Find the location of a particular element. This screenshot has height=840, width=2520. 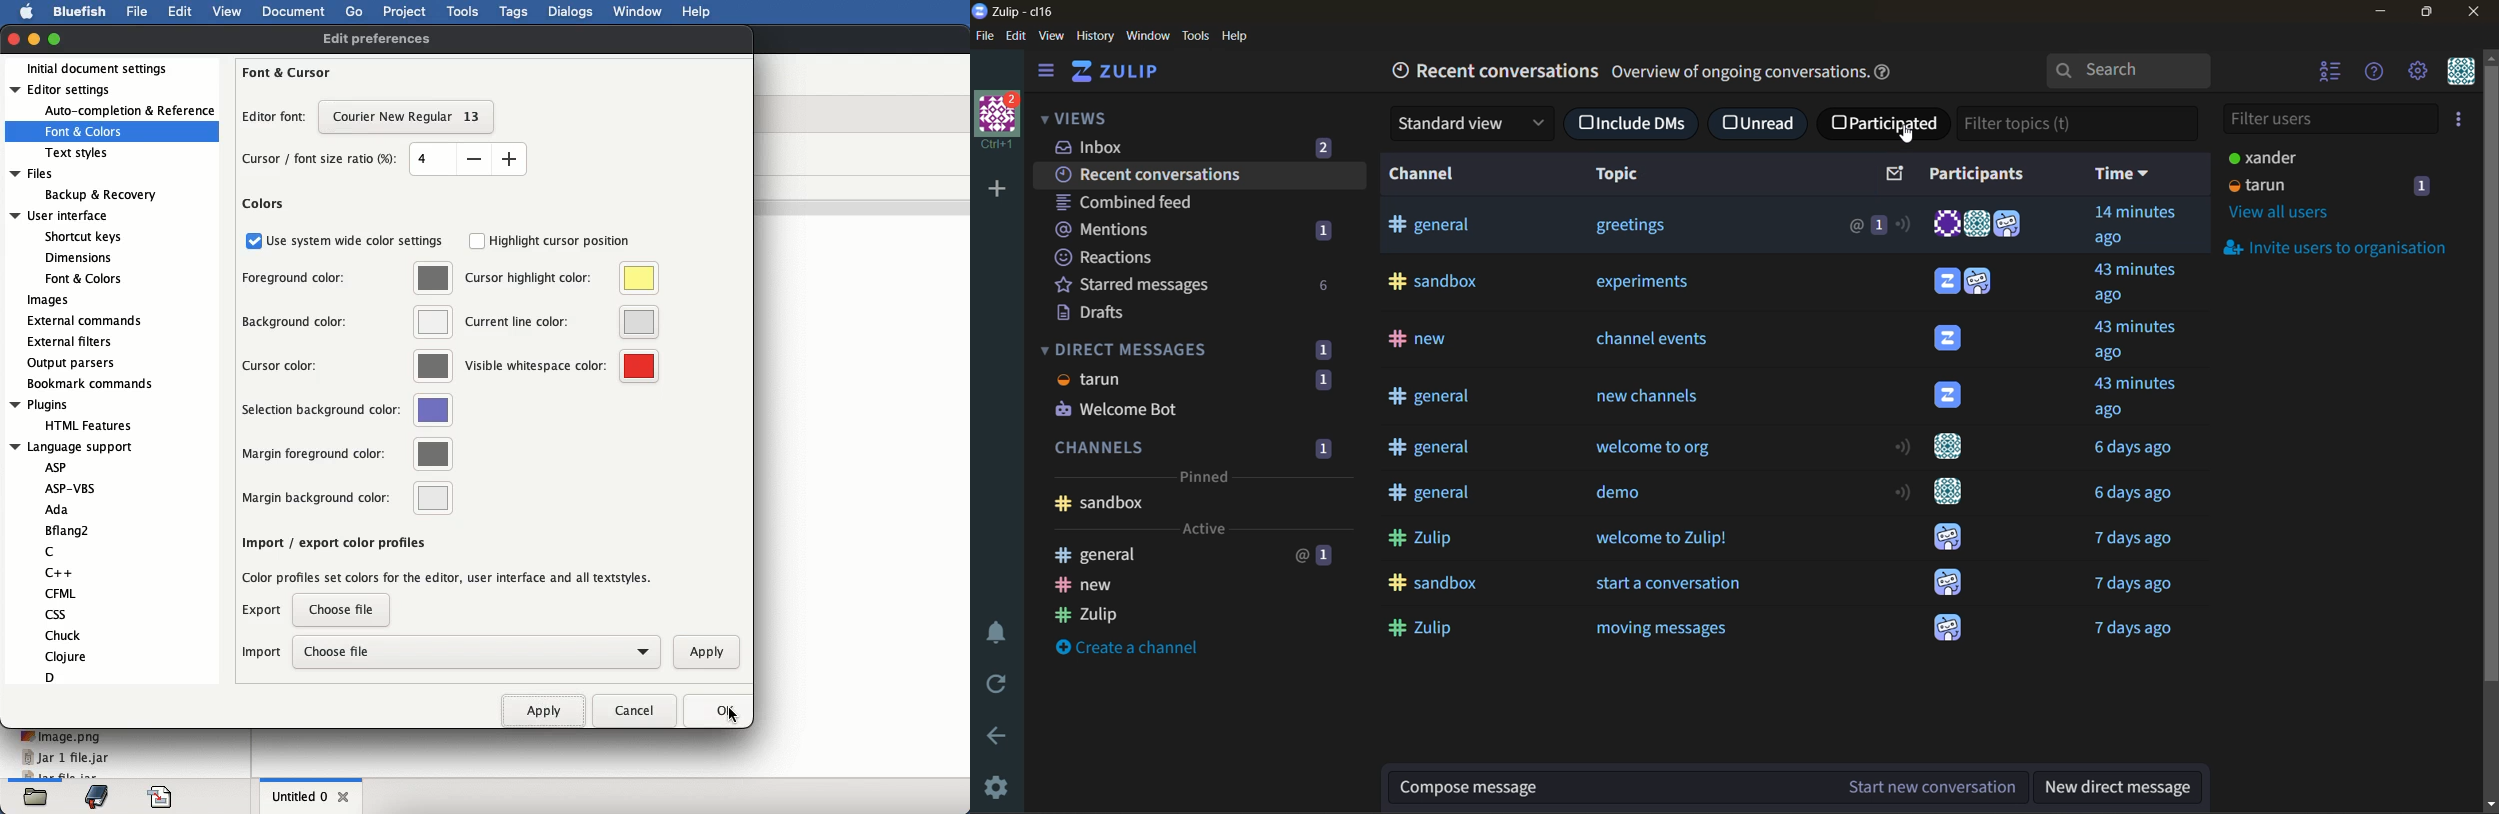

apply is located at coordinates (543, 709).